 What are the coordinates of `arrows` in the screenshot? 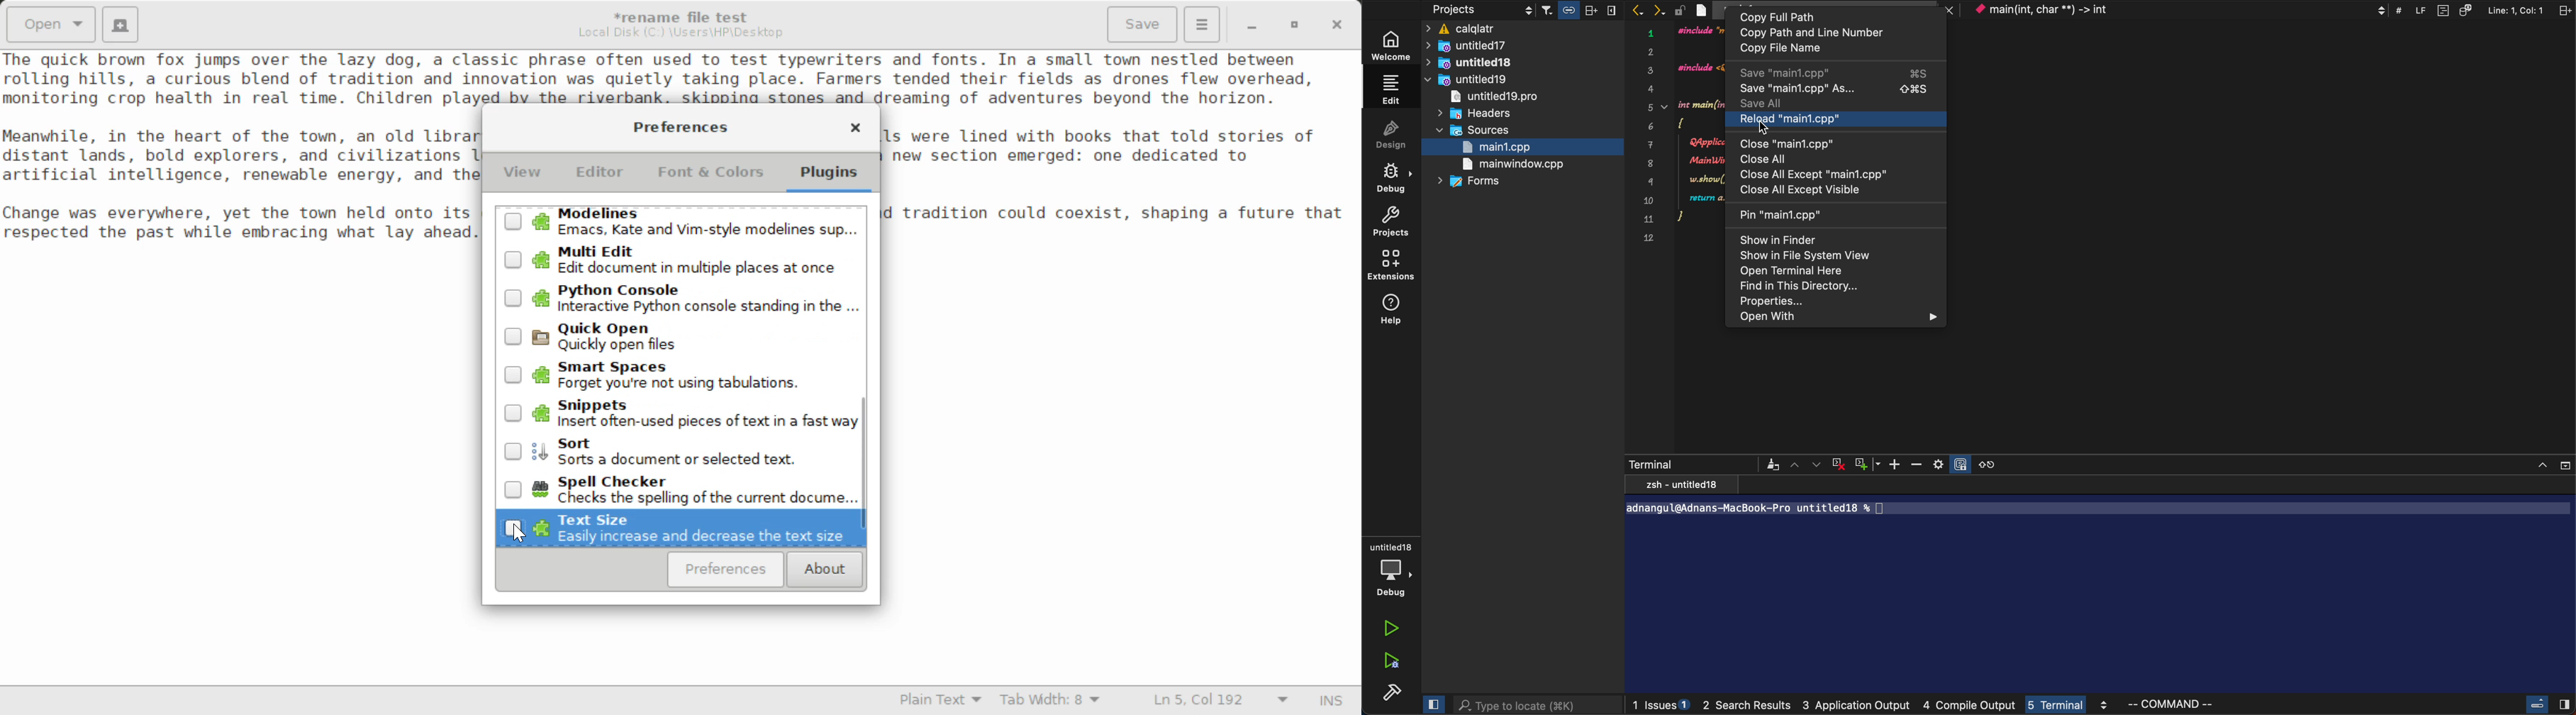 It's located at (1807, 464).